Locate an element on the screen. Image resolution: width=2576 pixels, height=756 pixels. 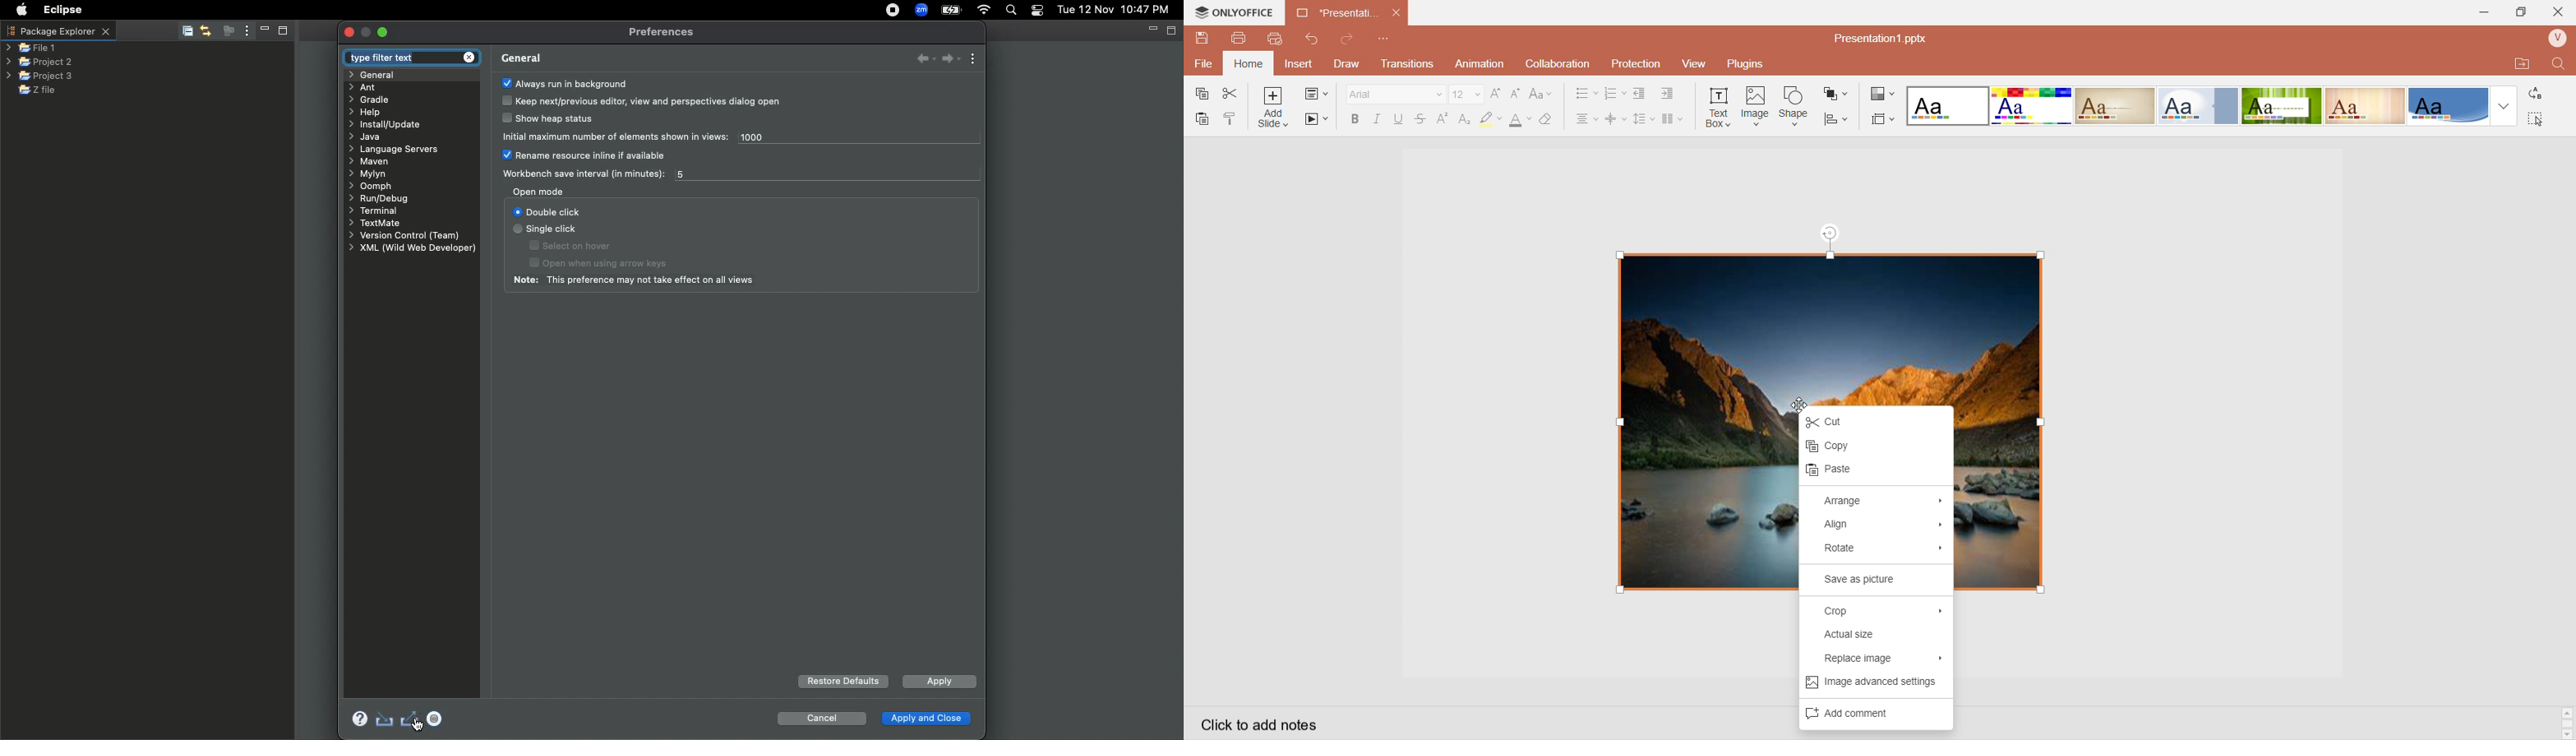
Decrease indent is located at coordinates (1642, 94).